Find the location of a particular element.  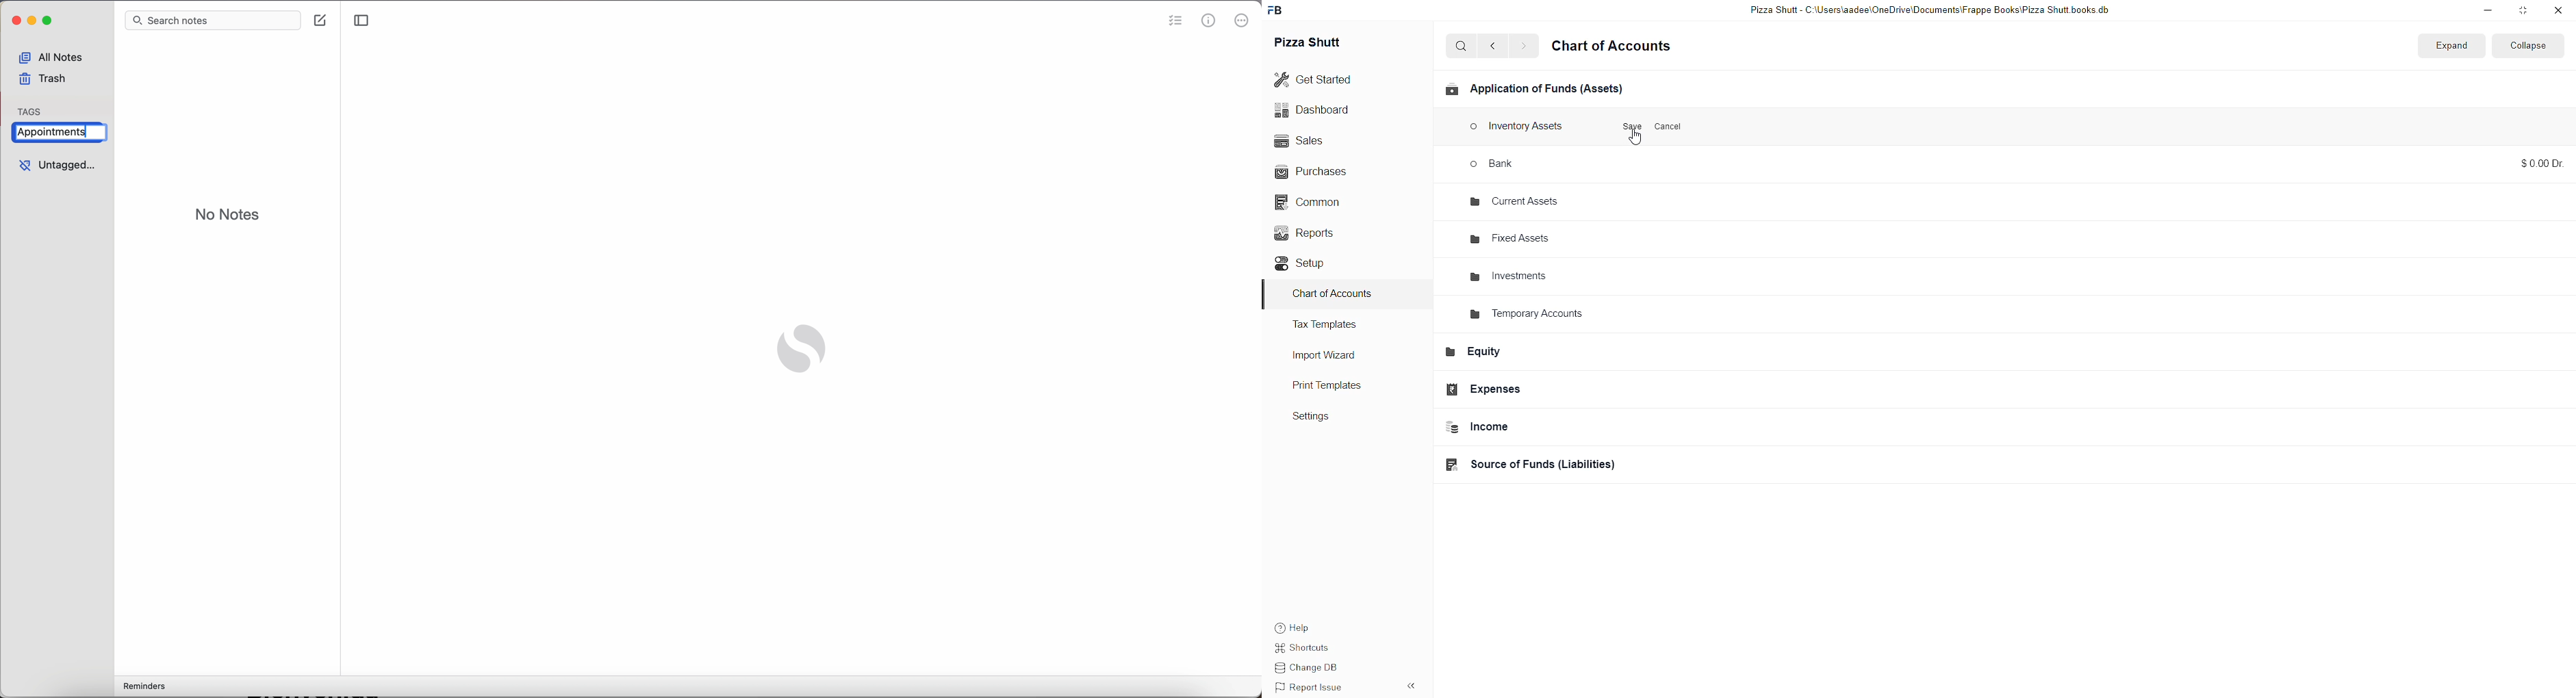

maximize Simplenote is located at coordinates (50, 22).